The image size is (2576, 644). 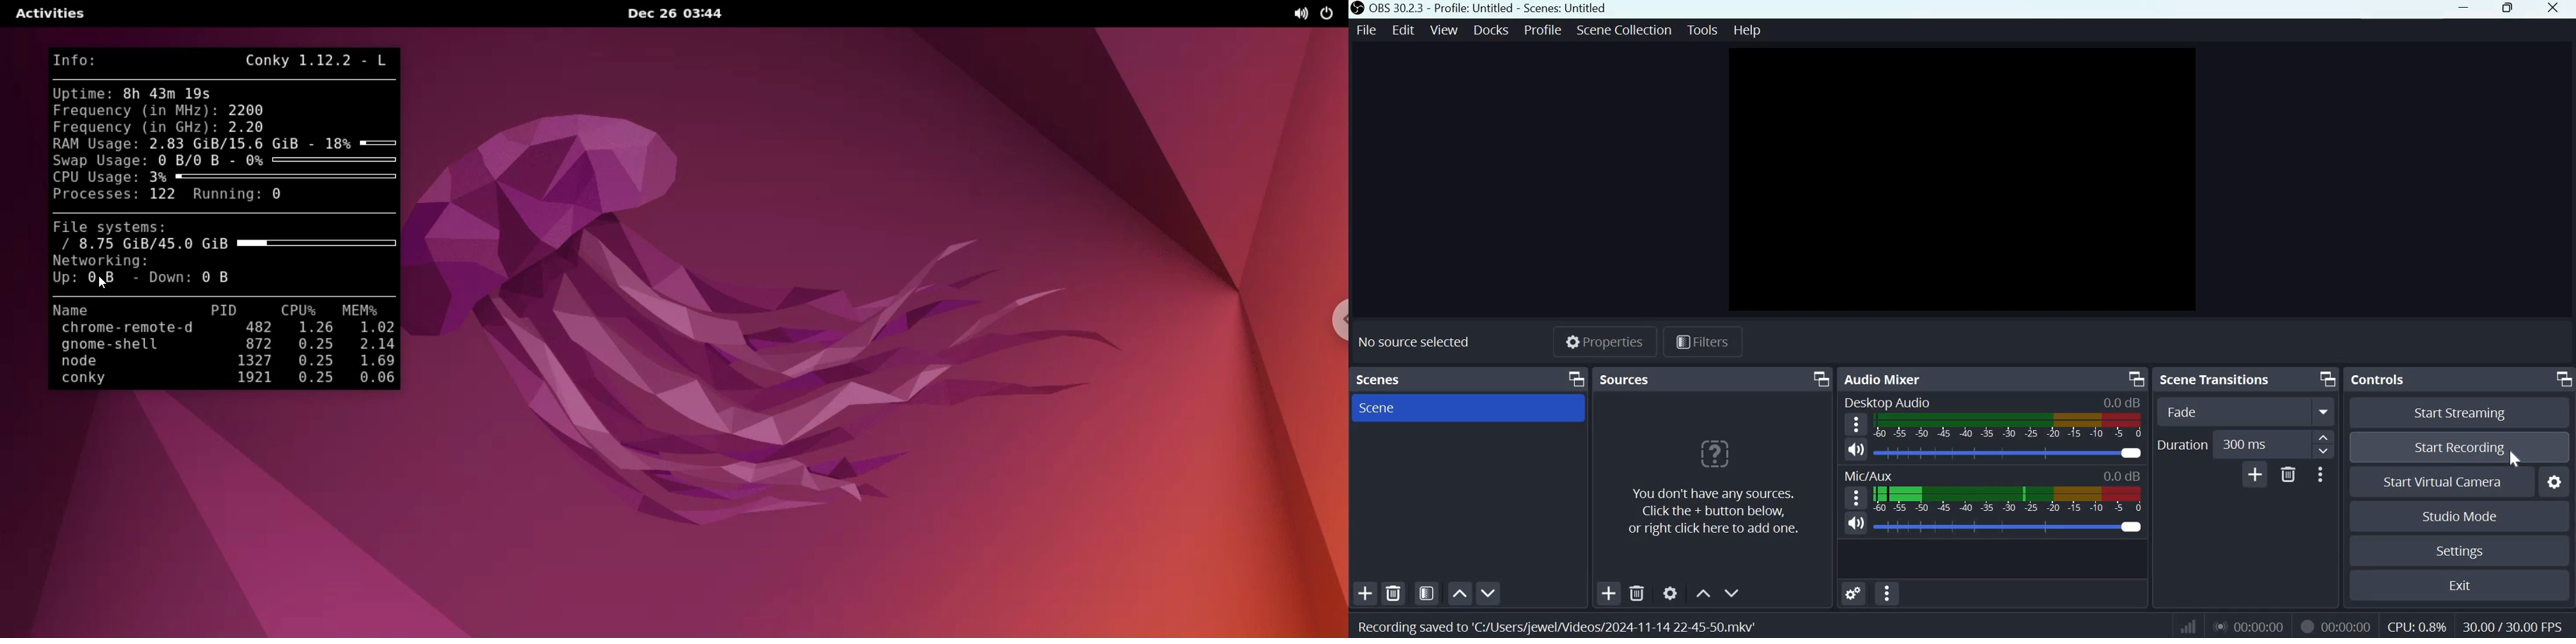 What do you see at coordinates (1384, 378) in the screenshot?
I see `Scenes` at bounding box center [1384, 378].